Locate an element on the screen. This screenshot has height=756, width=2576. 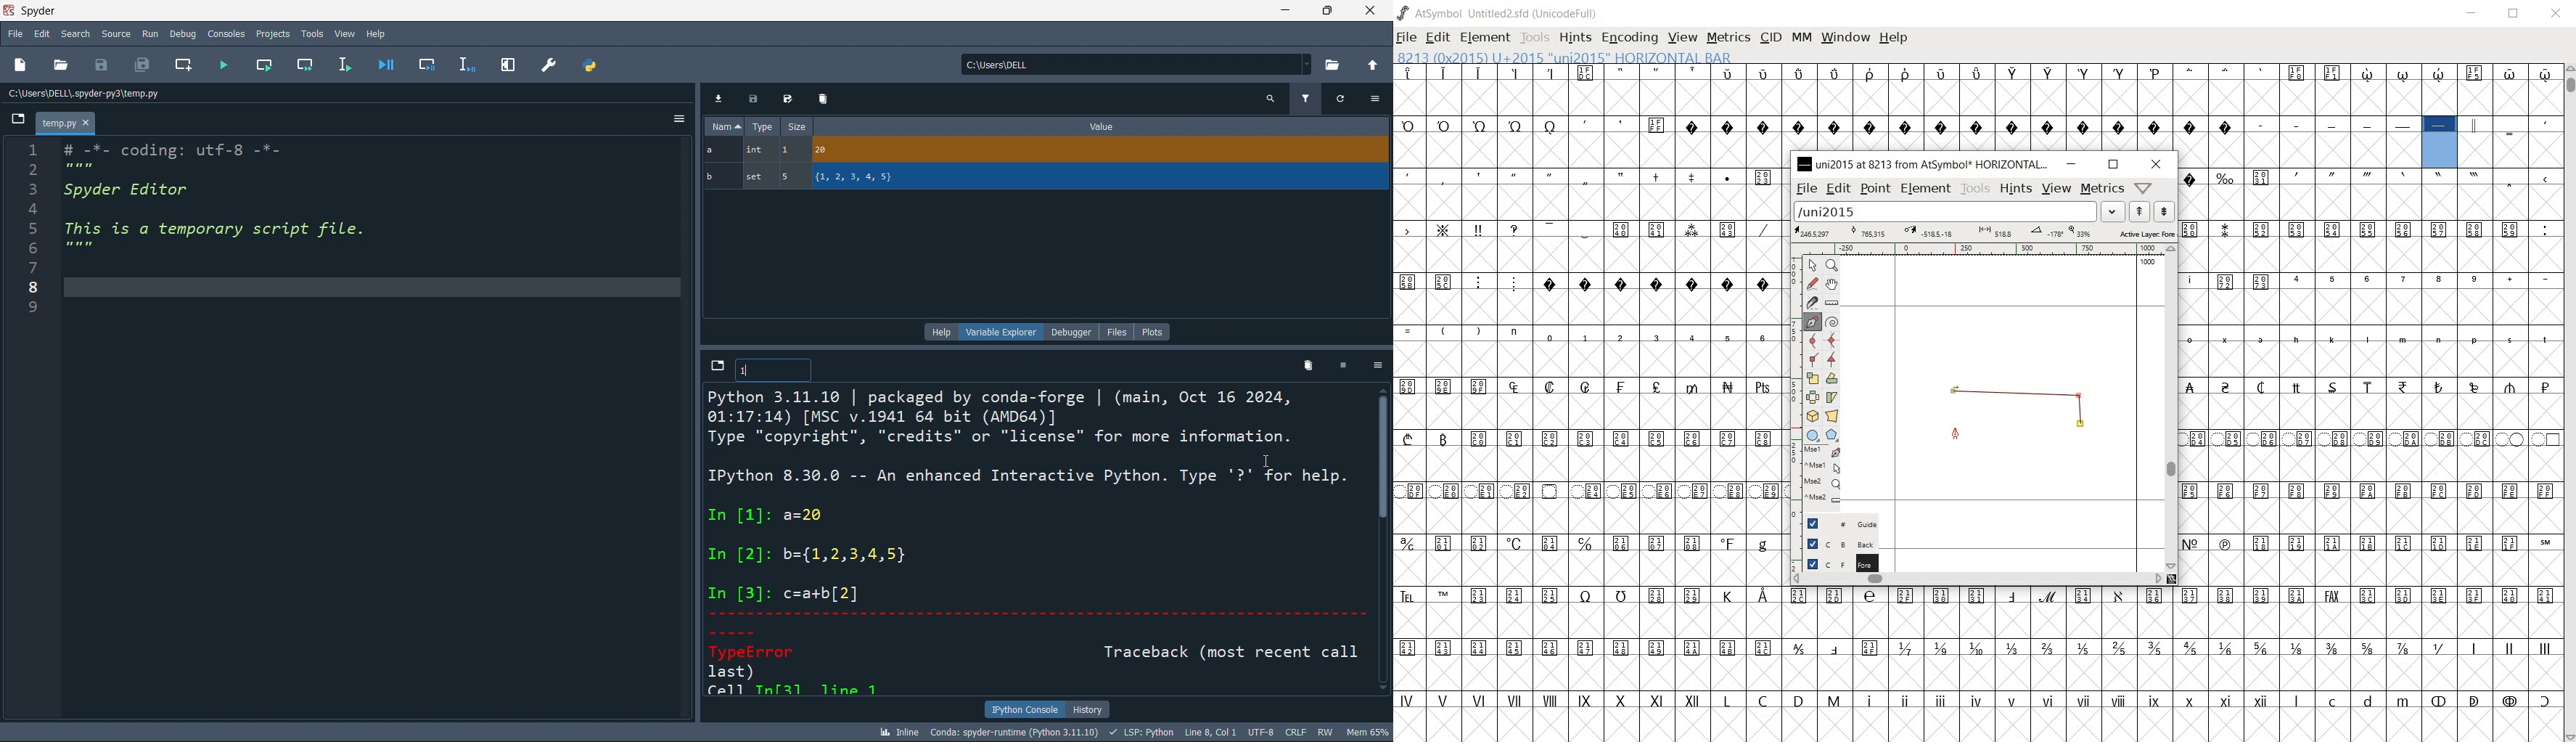
POINTER is located at coordinates (1813, 266).